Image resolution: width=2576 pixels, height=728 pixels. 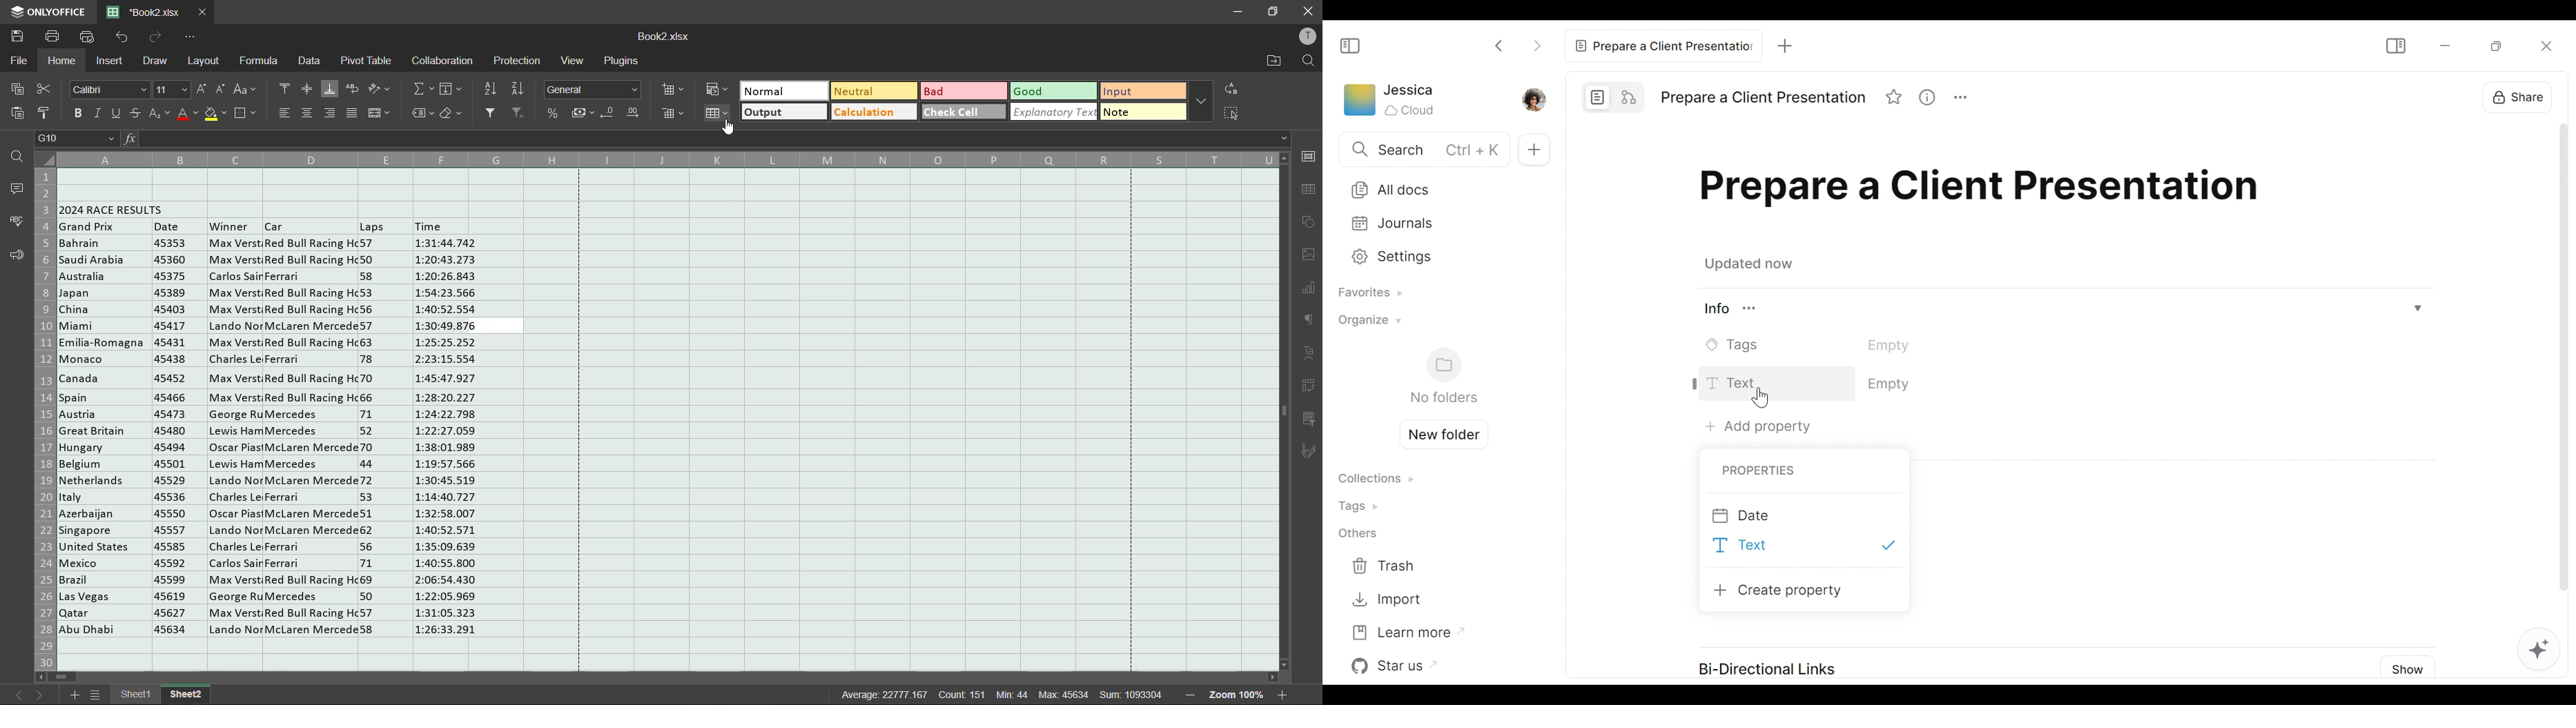 I want to click on Click to go back, so click(x=1500, y=44).